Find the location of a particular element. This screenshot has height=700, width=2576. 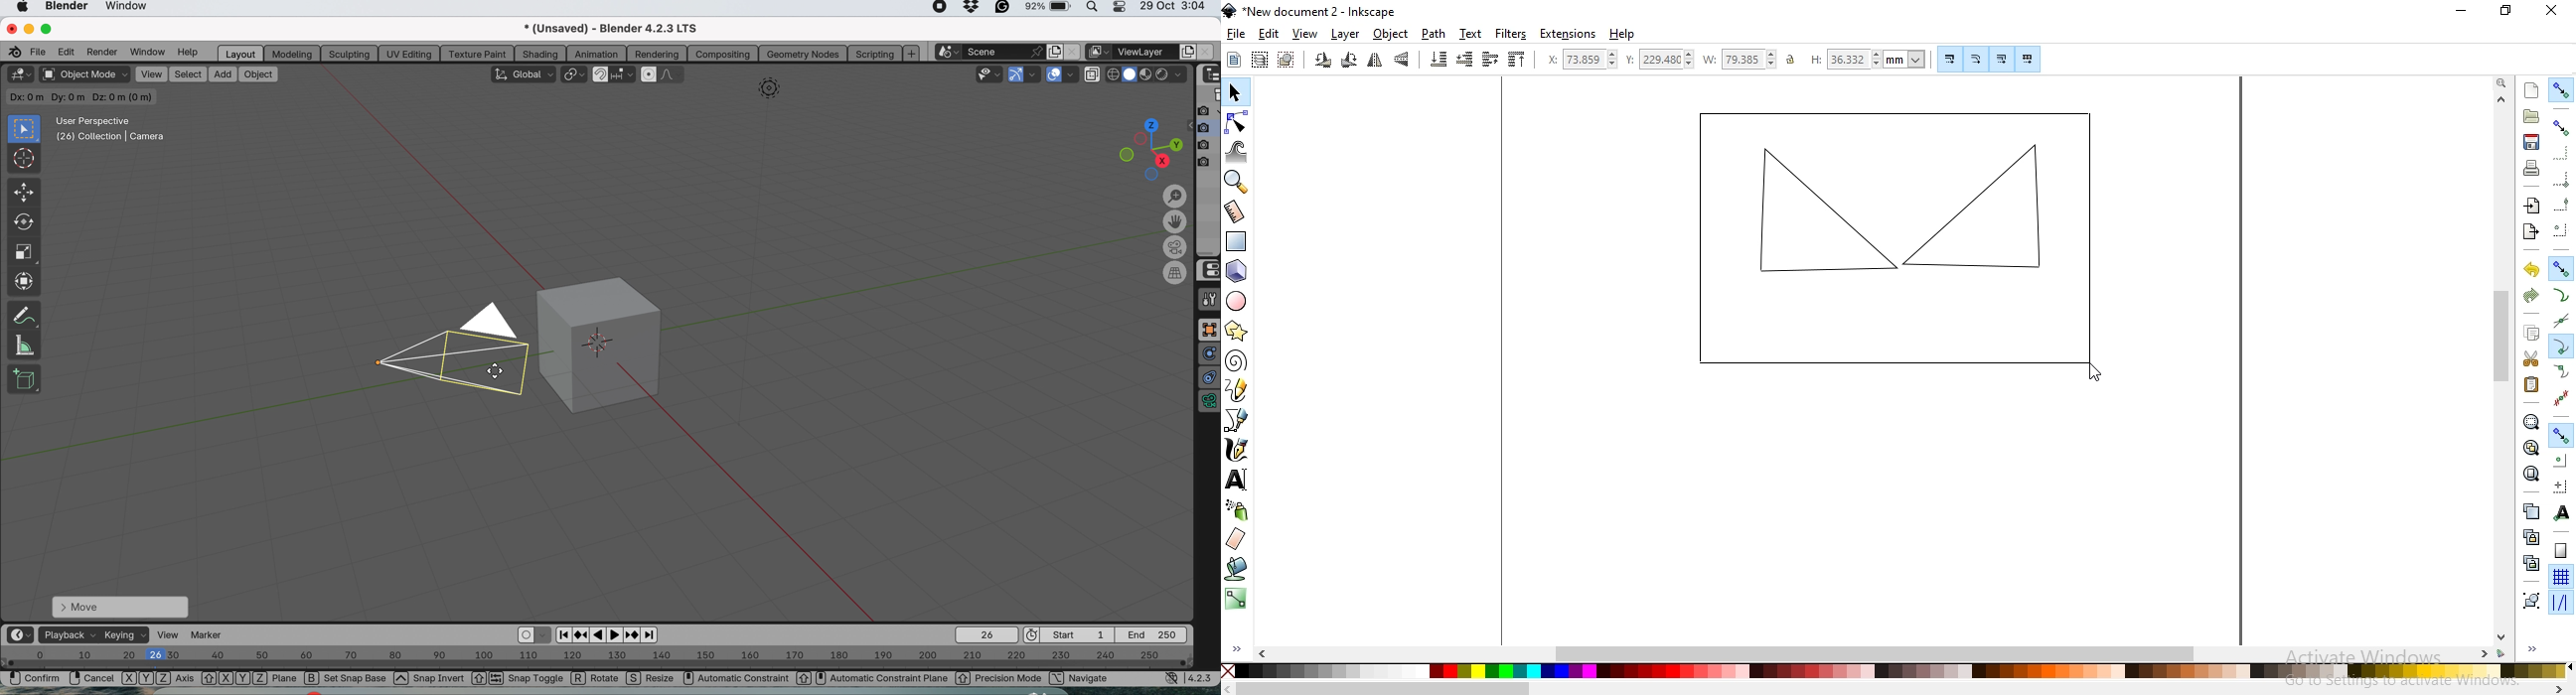

print document is located at coordinates (2532, 167).